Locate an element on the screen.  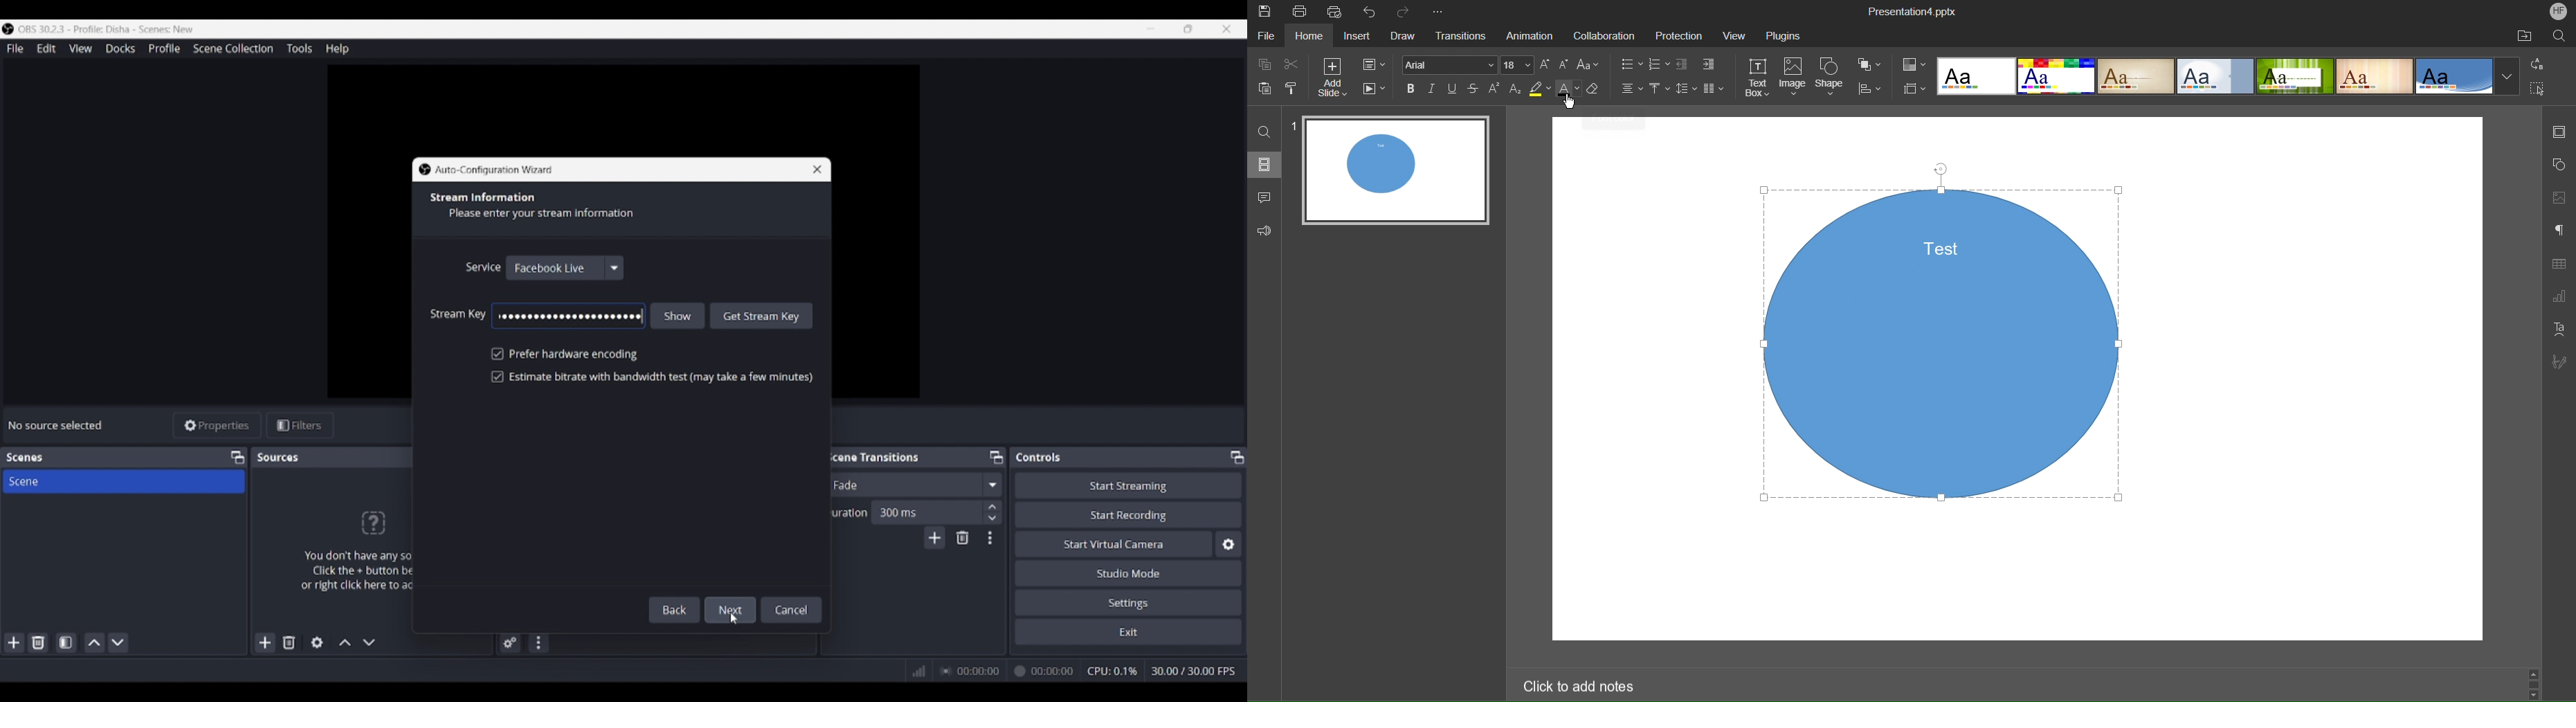
Show input made is located at coordinates (678, 315).